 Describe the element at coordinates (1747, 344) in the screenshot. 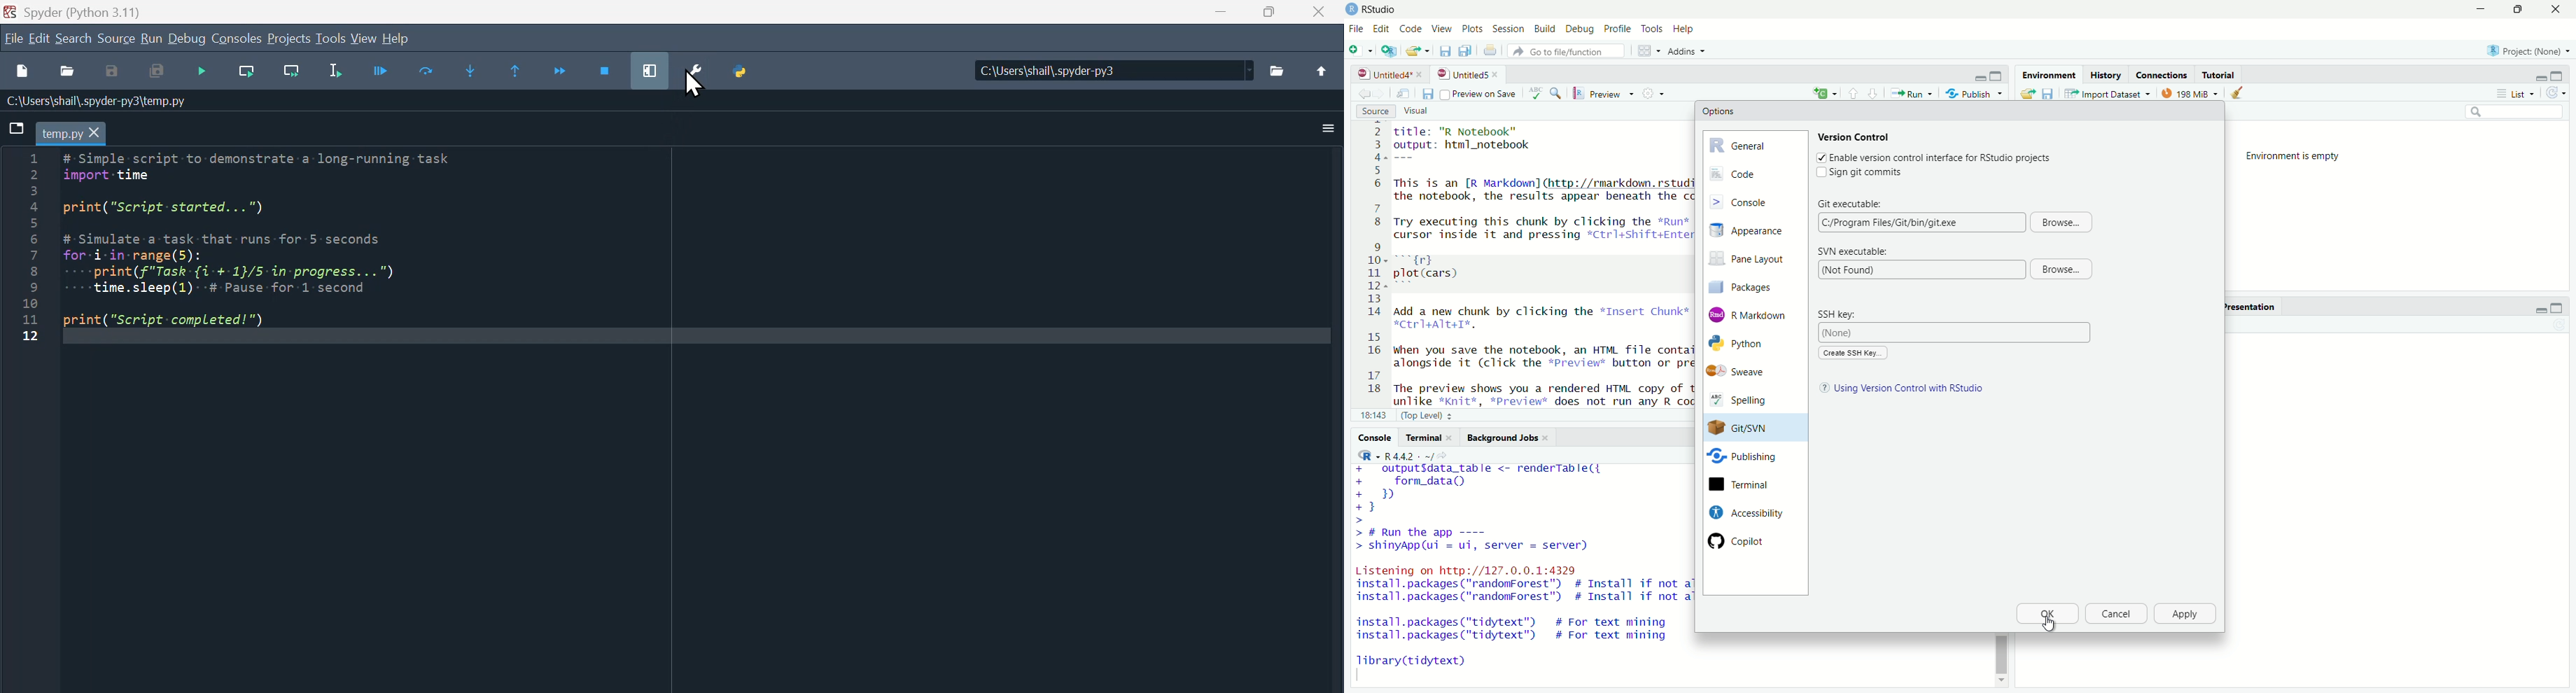

I see `python` at that location.